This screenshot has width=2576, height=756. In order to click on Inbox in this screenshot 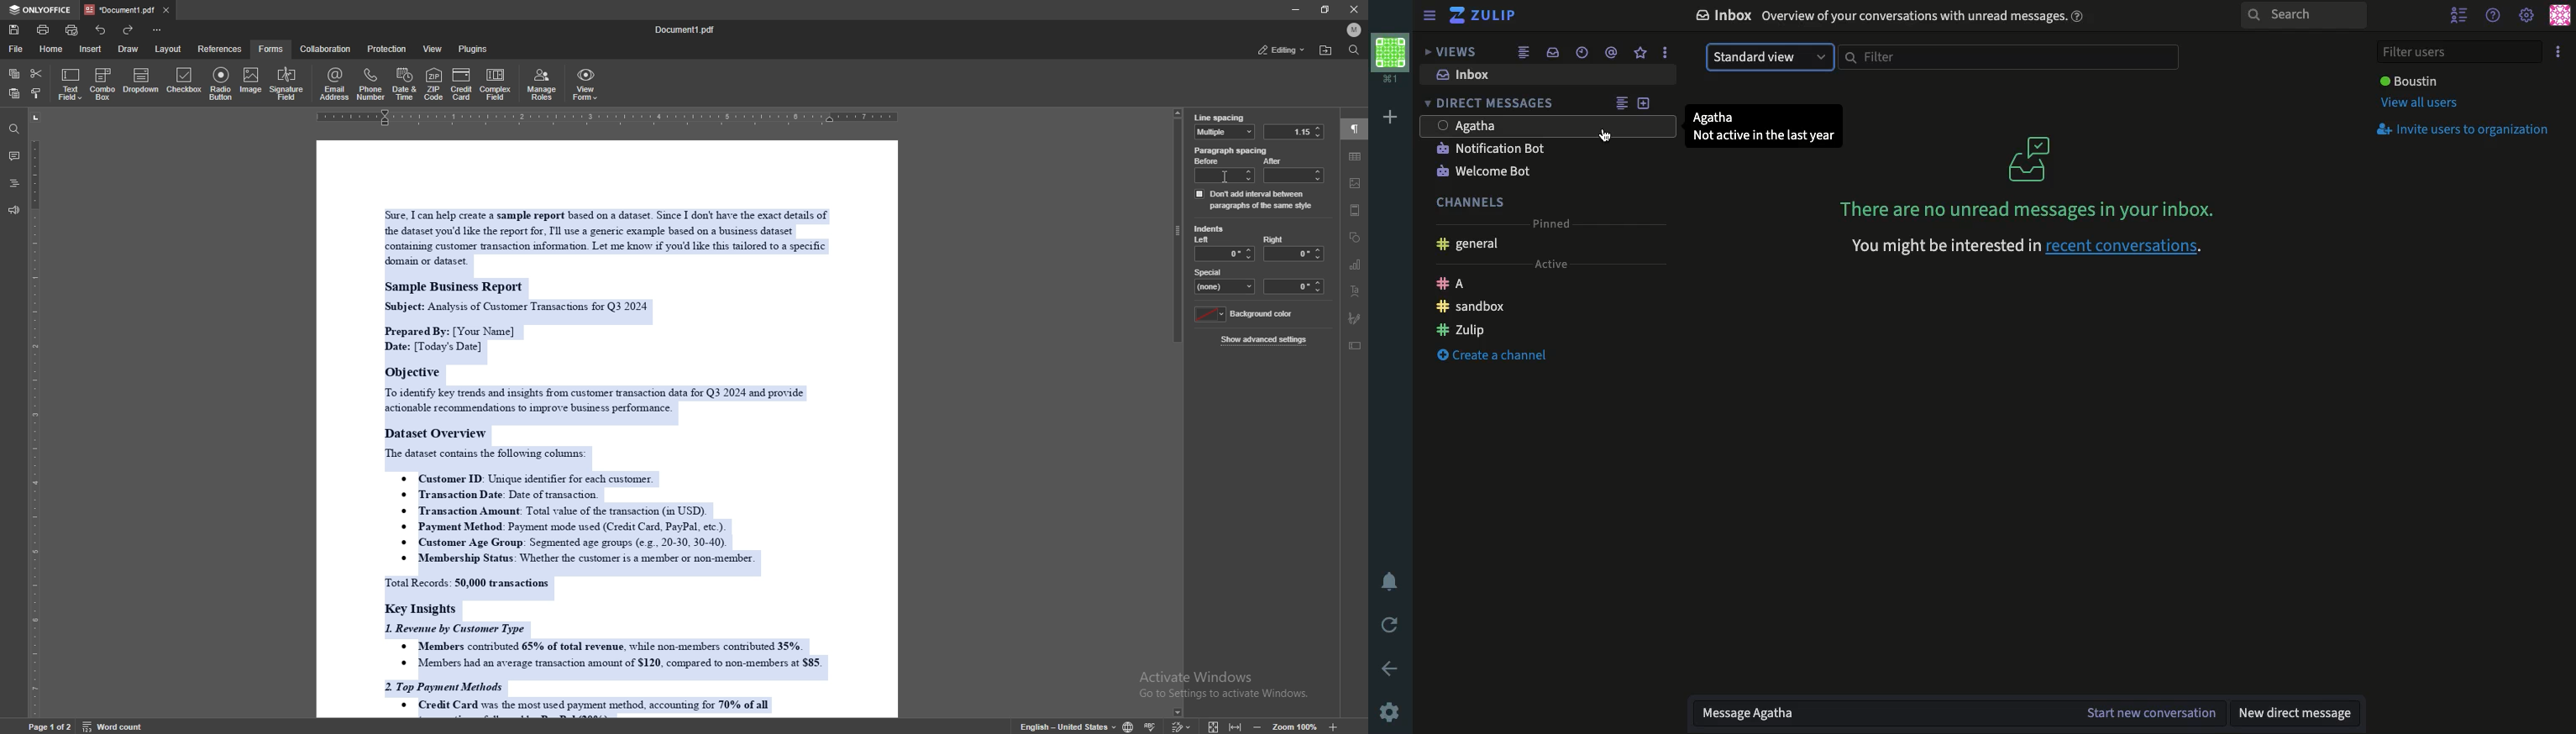, I will do `click(1466, 74)`.